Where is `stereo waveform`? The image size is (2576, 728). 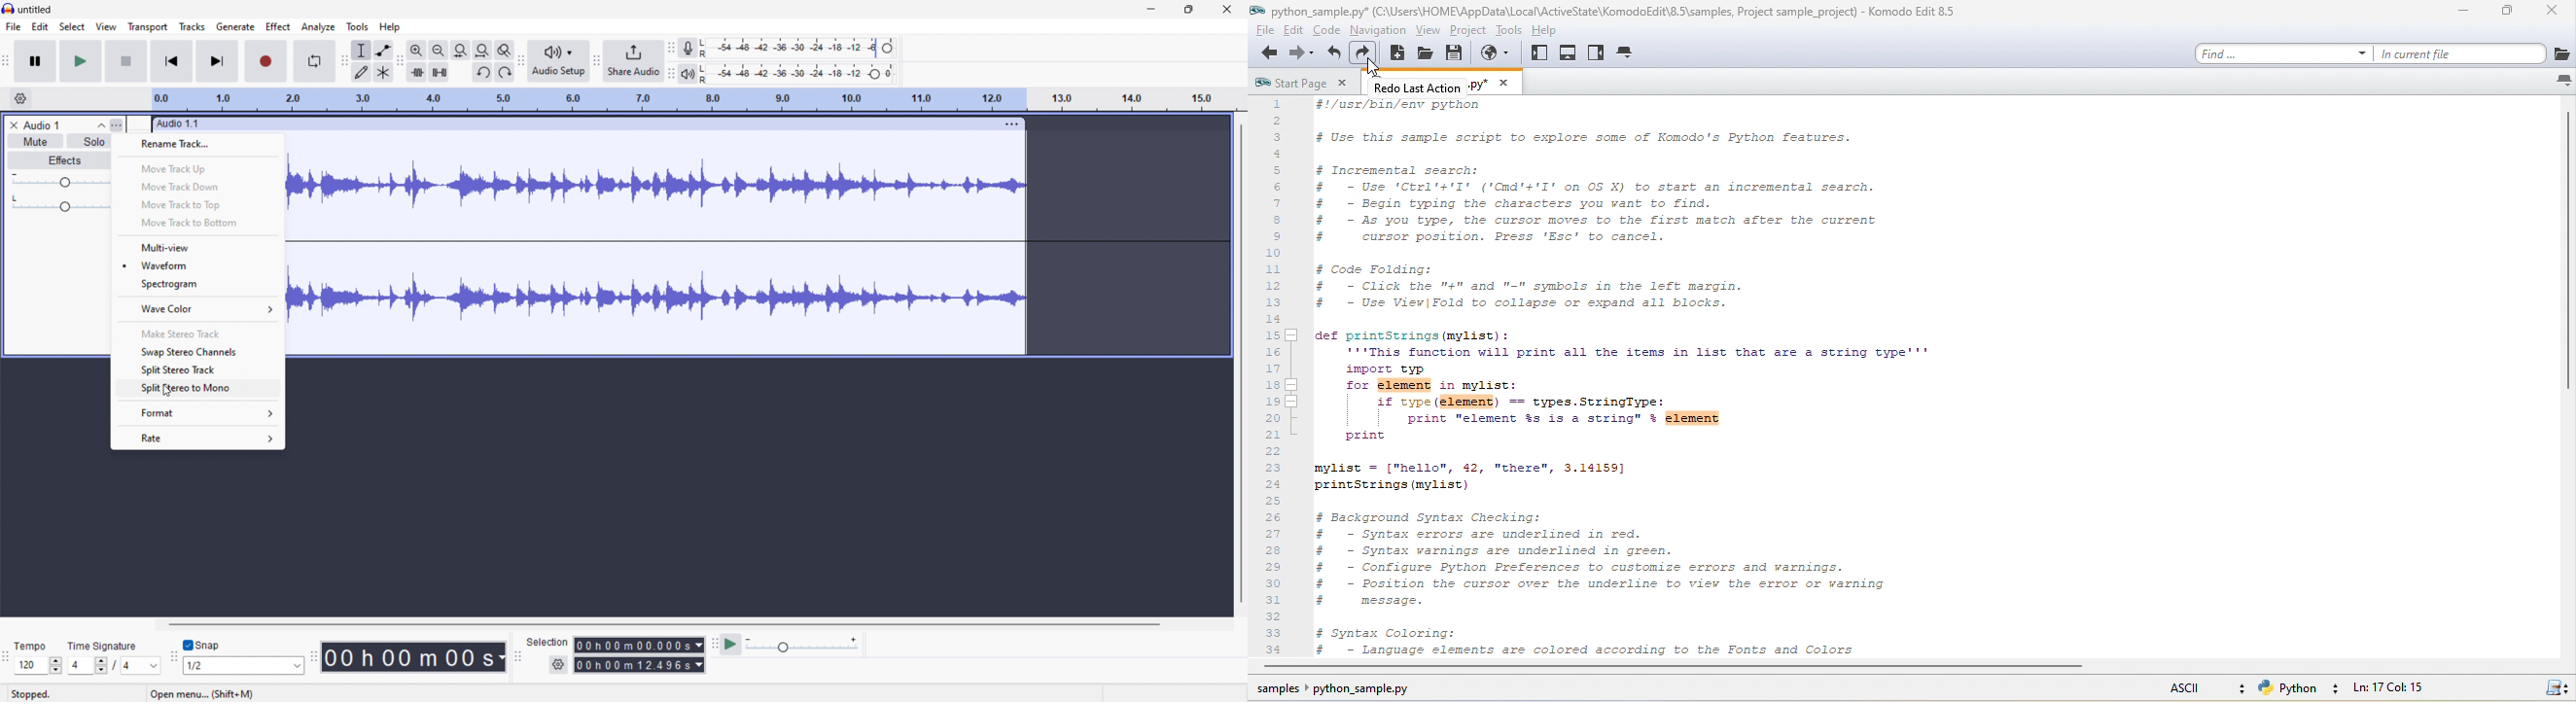 stereo waveform is located at coordinates (656, 299).